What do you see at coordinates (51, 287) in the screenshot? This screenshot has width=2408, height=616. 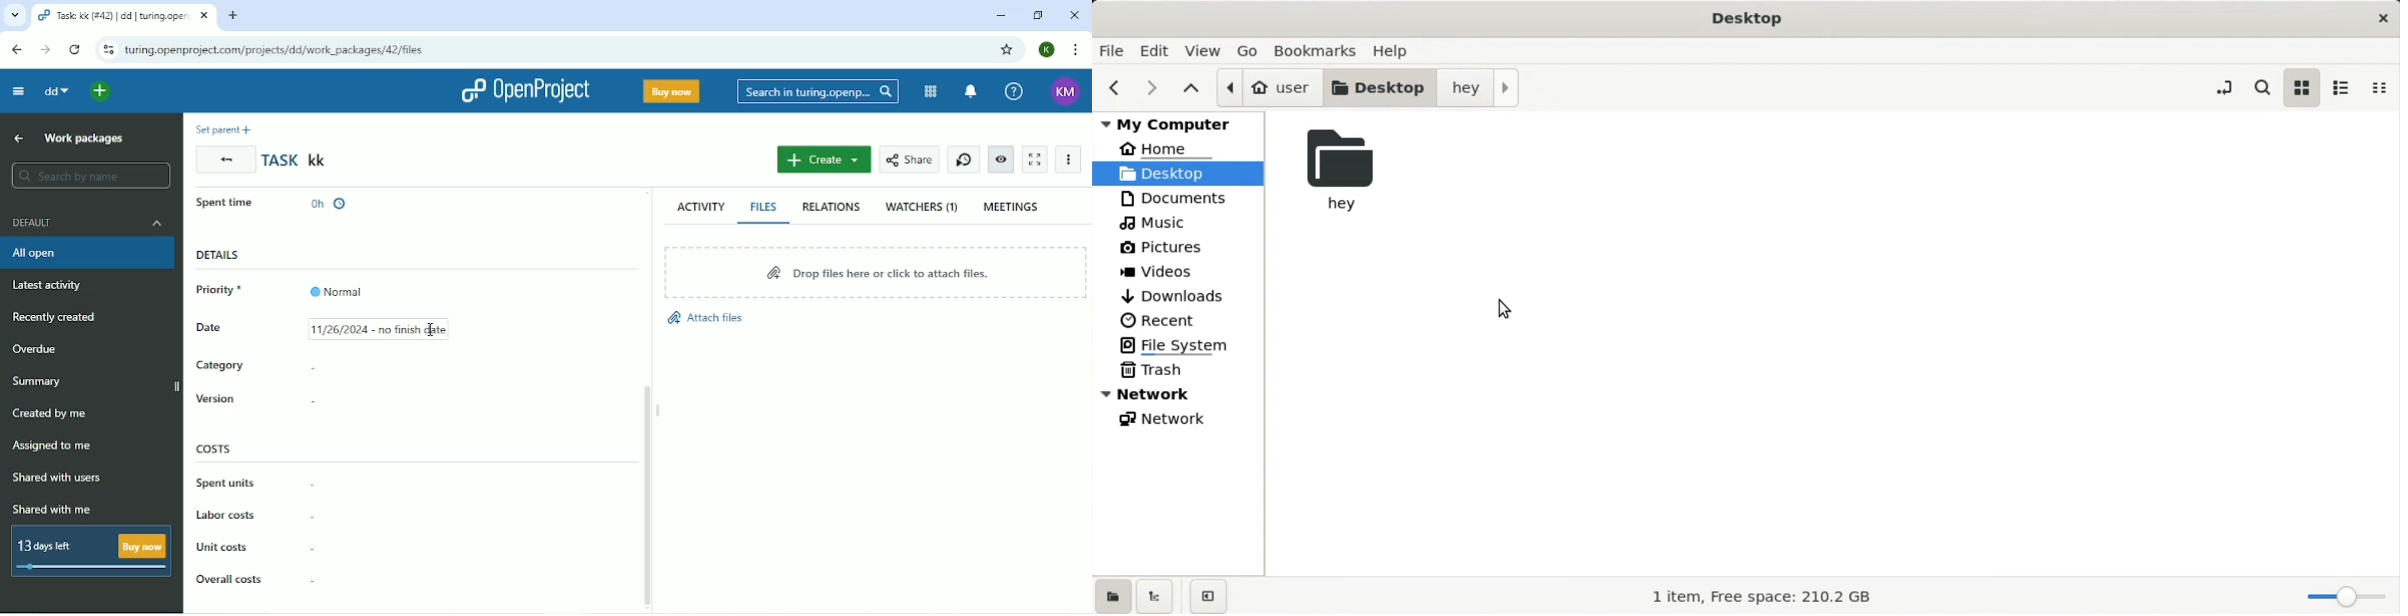 I see `Latest activity` at bounding box center [51, 287].